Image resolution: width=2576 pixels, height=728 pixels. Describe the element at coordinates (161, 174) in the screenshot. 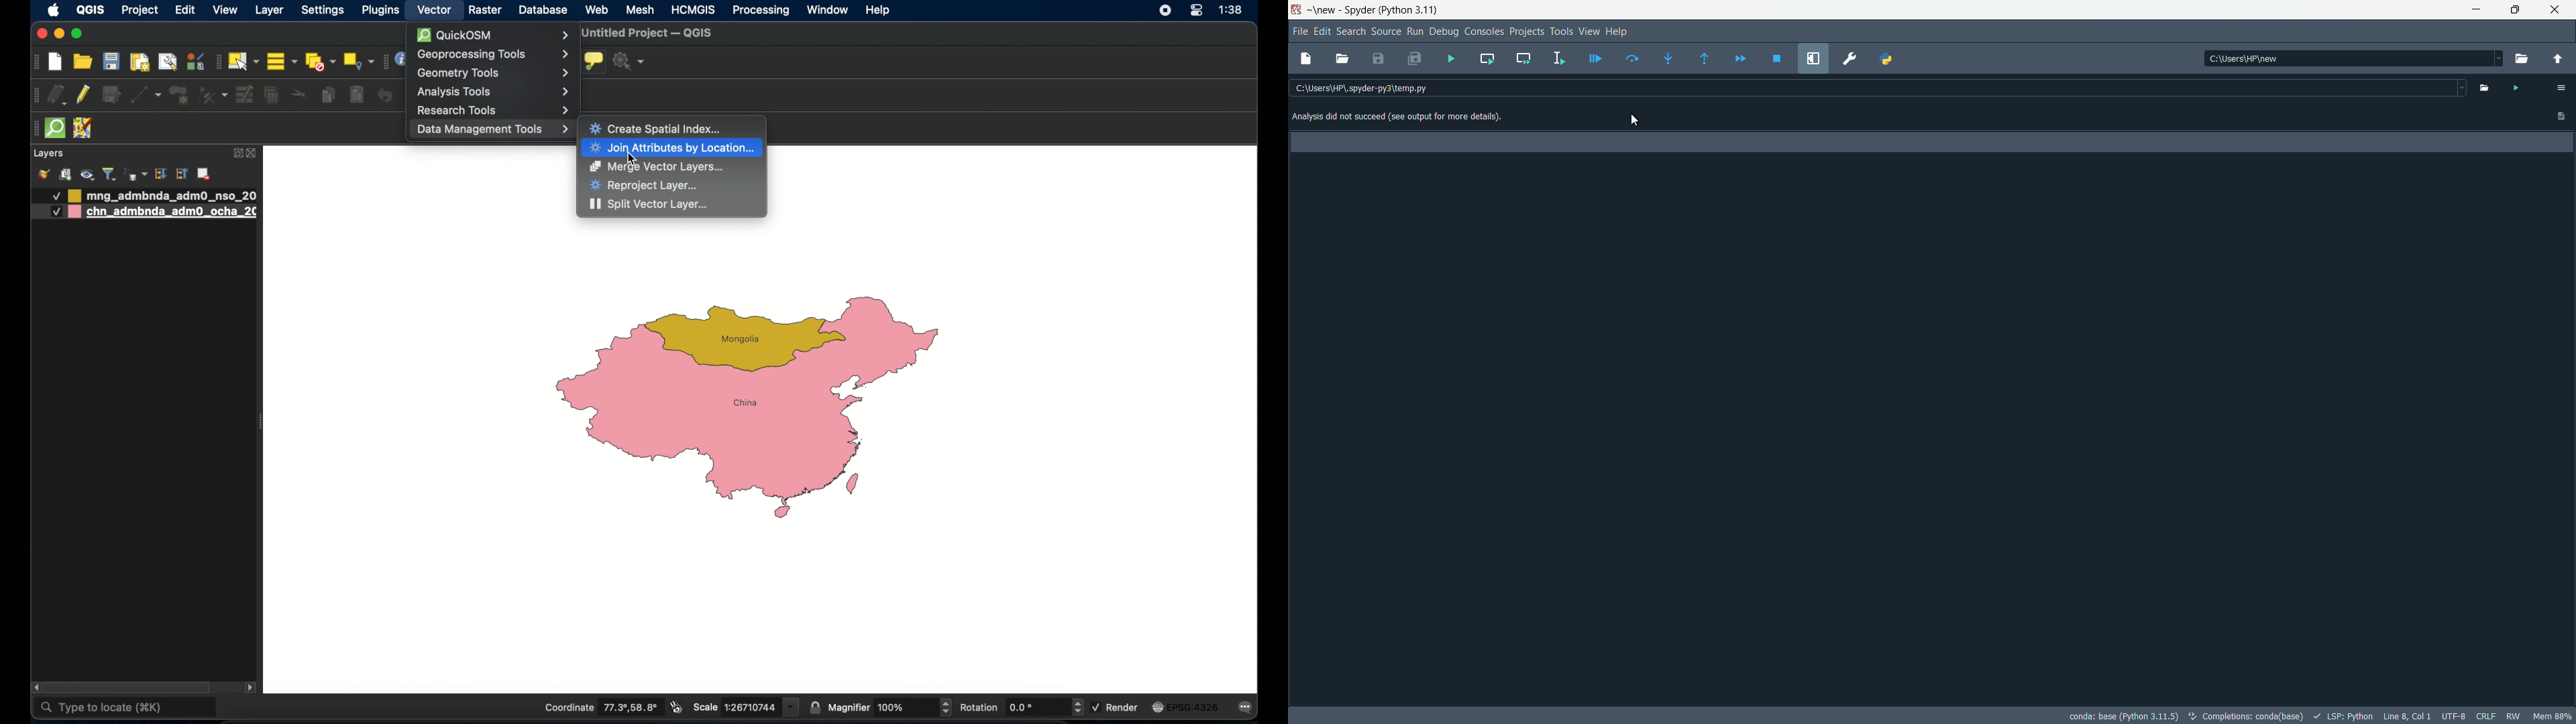

I see `expand` at that location.